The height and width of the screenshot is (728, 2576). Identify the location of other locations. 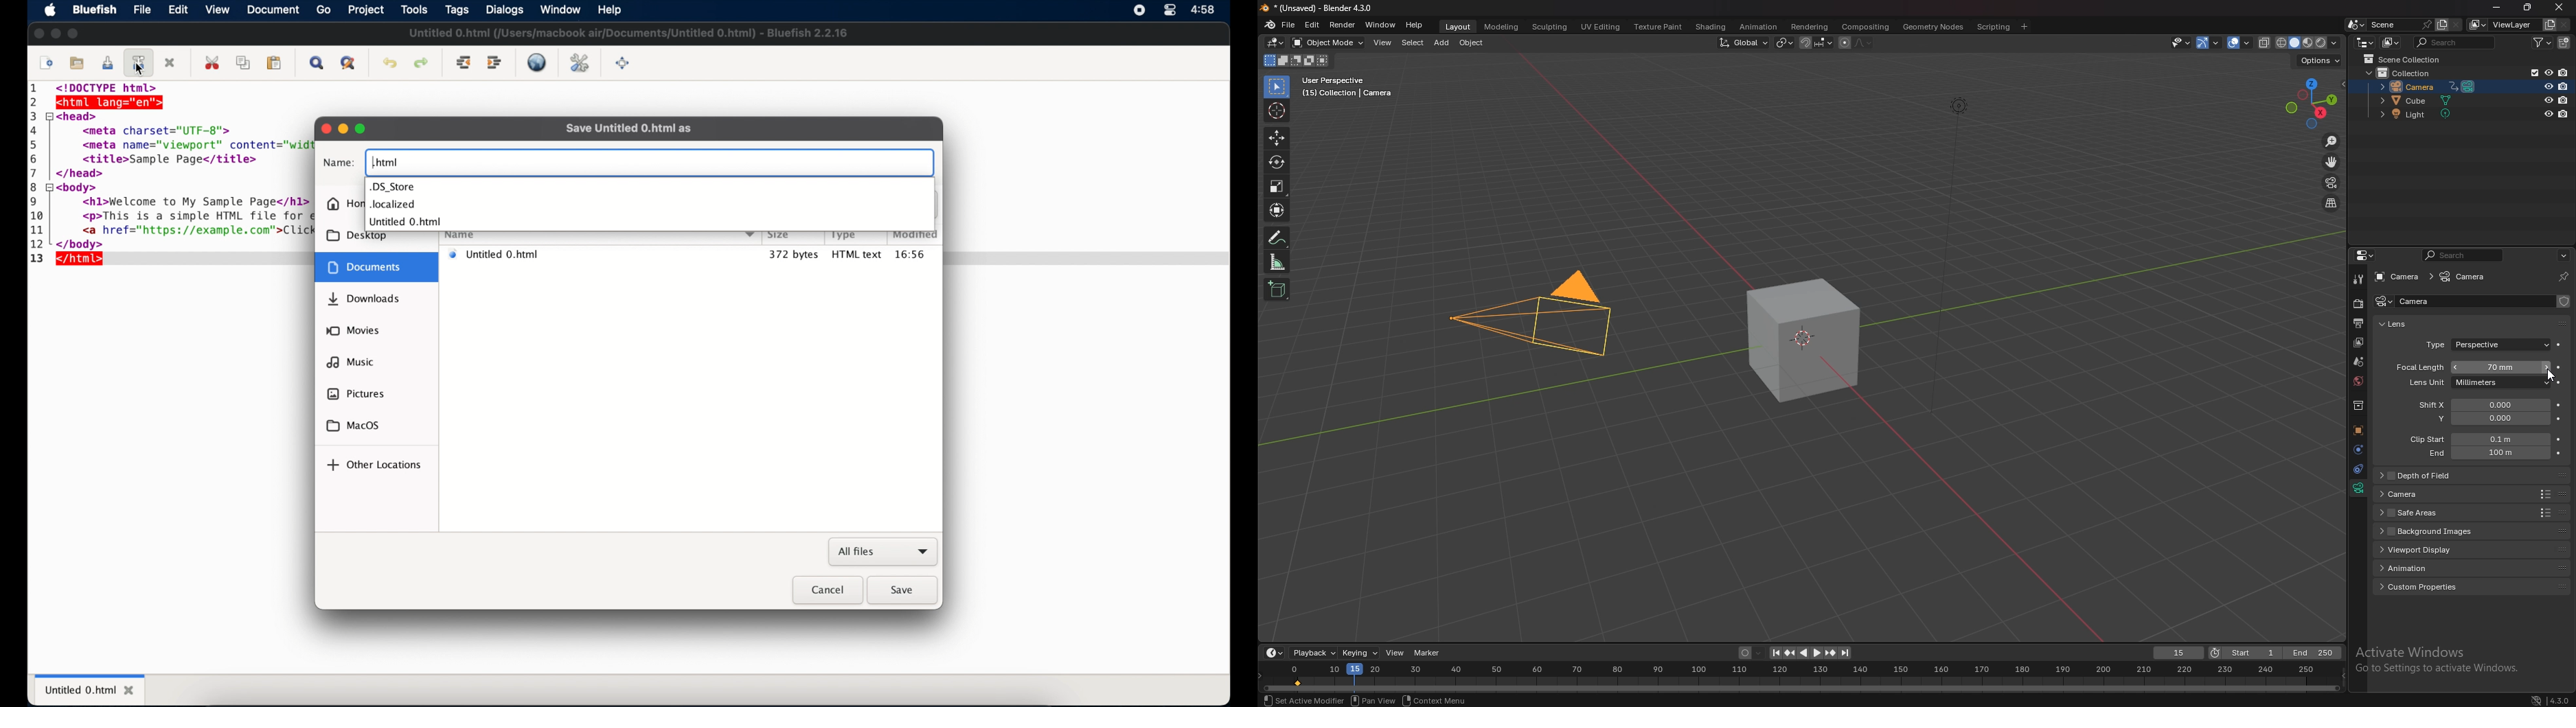
(373, 465).